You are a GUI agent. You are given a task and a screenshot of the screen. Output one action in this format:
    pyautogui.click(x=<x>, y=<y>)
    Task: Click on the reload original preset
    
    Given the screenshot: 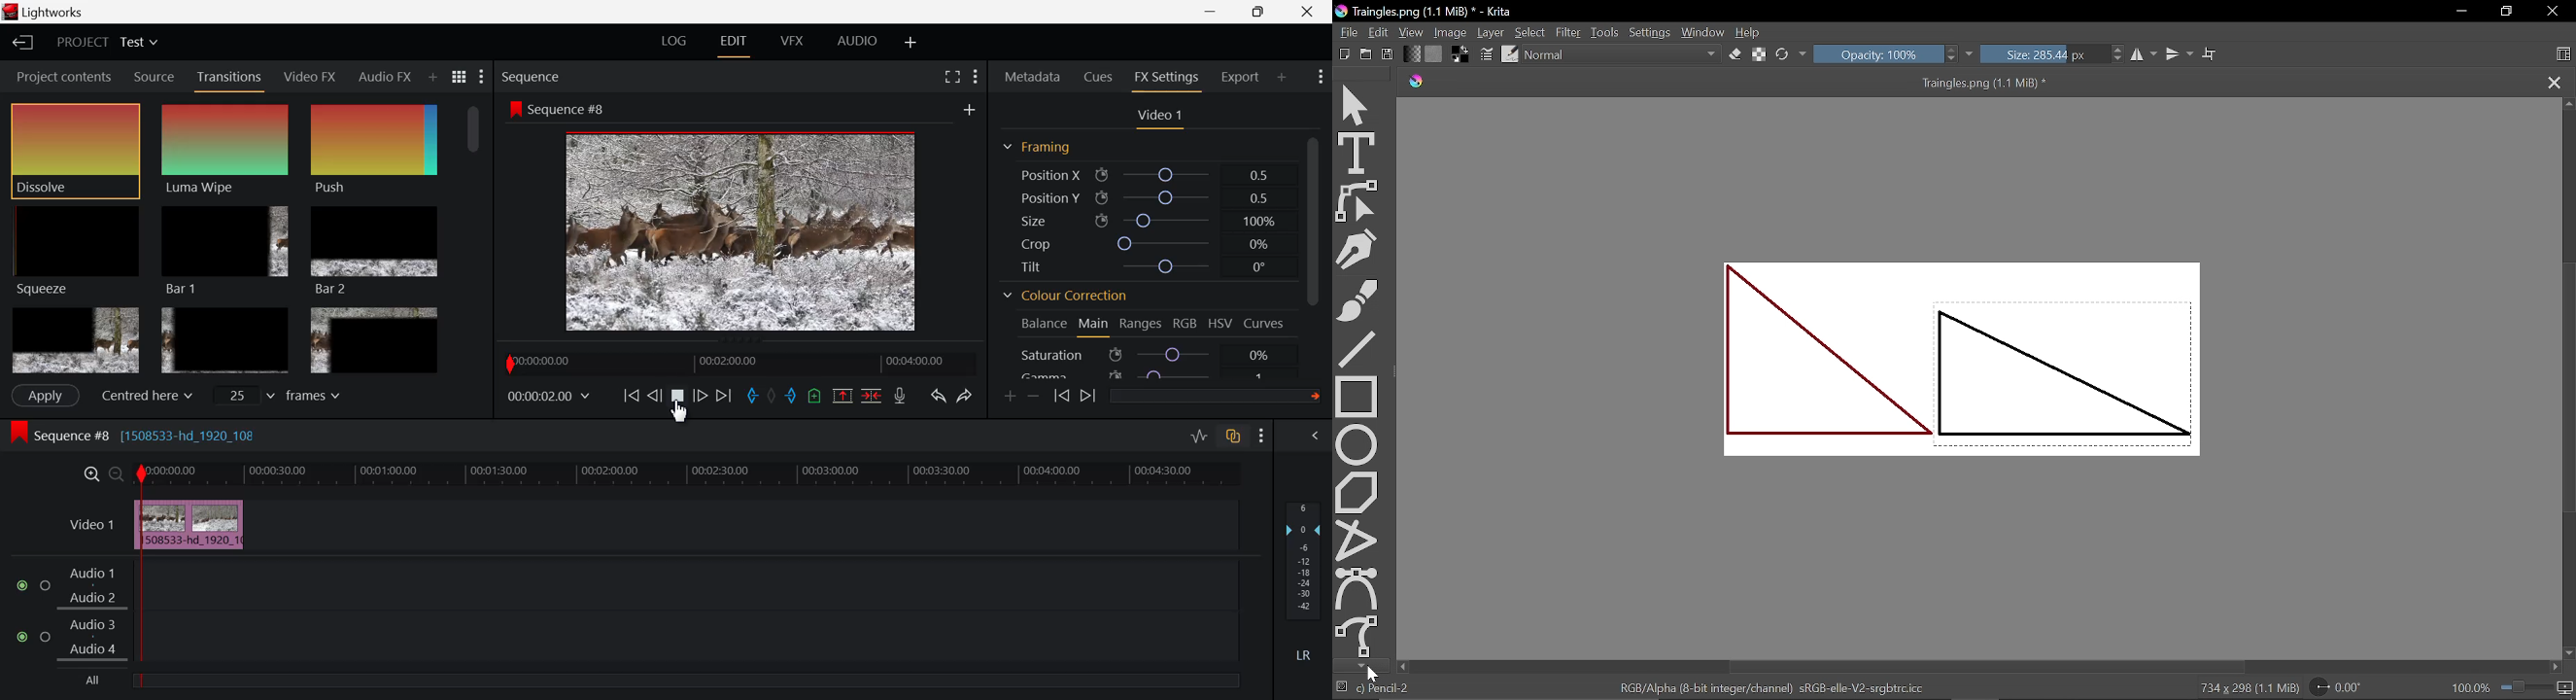 What is the action you would take?
    pyautogui.click(x=1783, y=55)
    